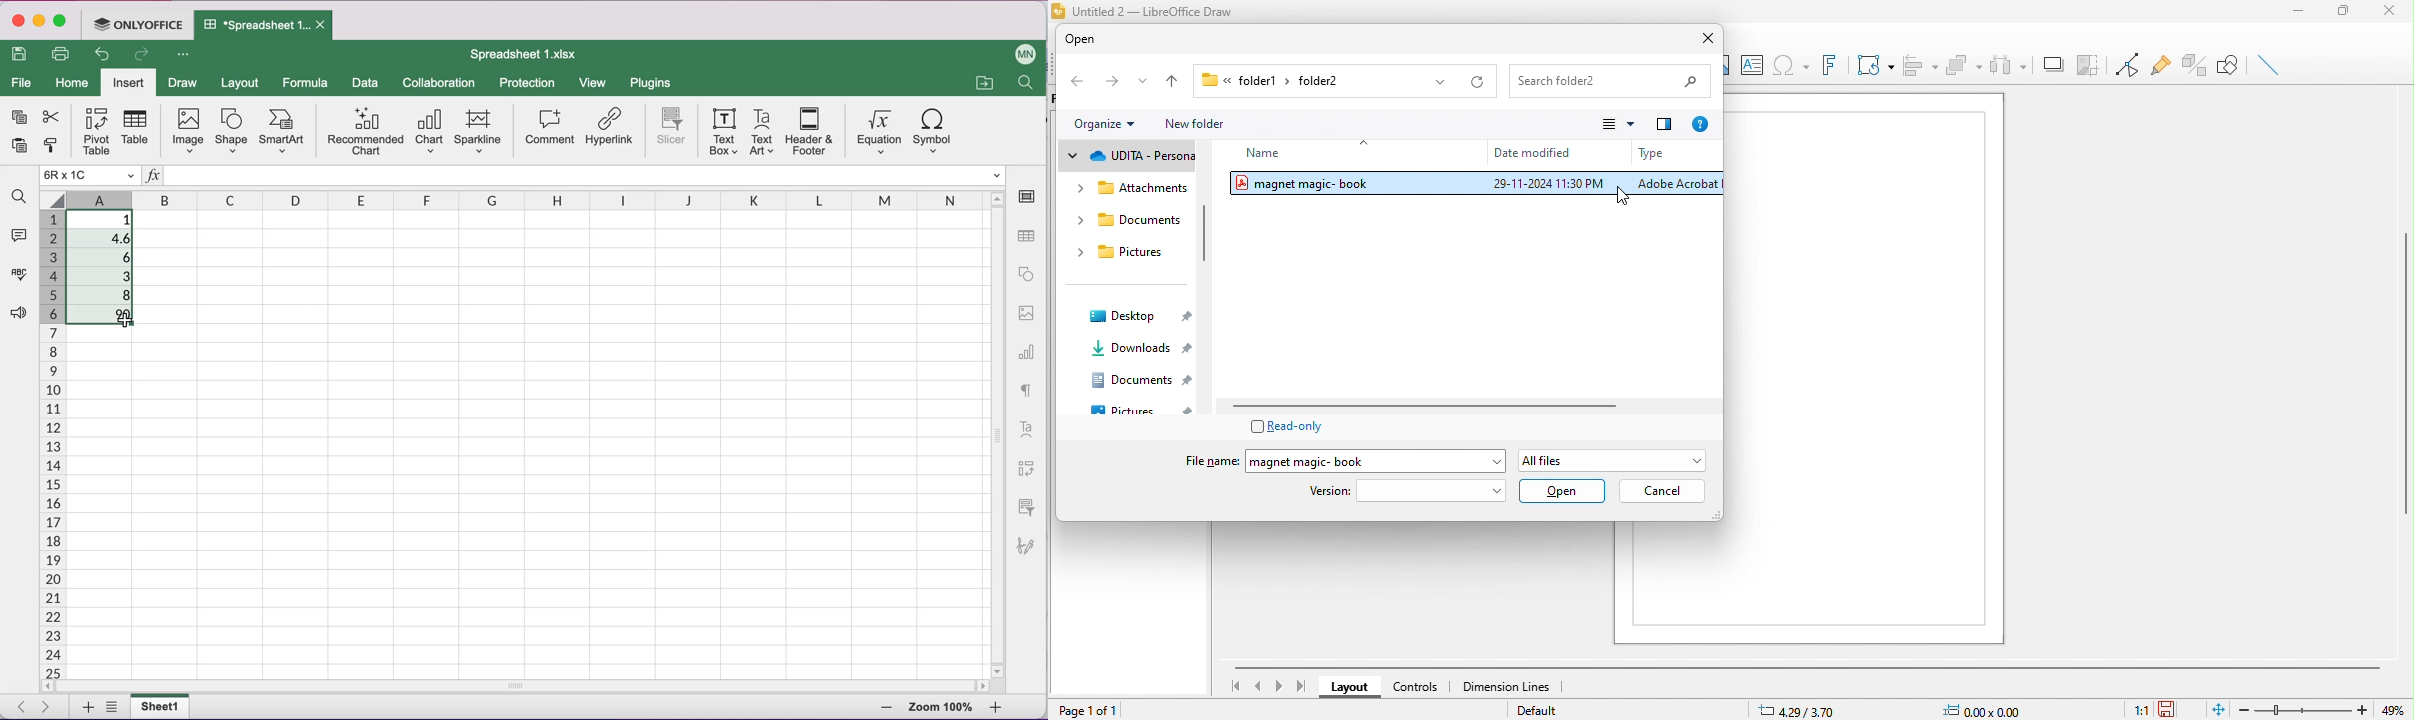  What do you see at coordinates (1812, 710) in the screenshot?
I see `4.29/3.70` at bounding box center [1812, 710].